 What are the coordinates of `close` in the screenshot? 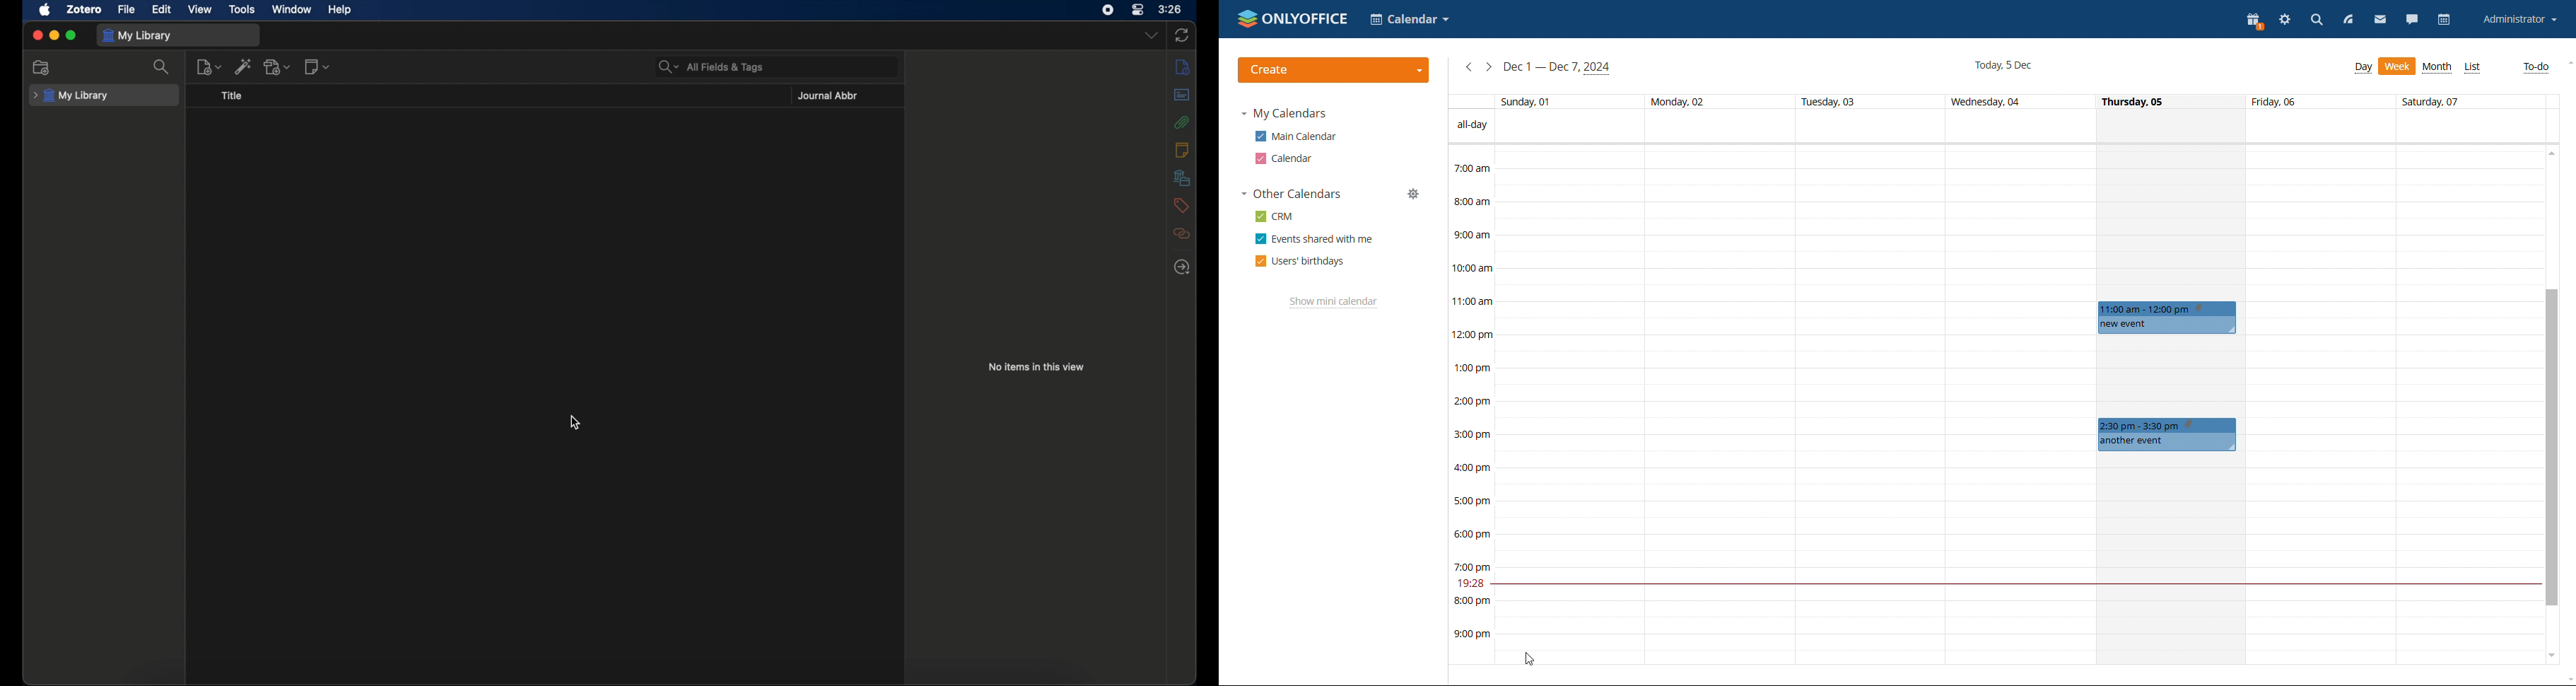 It's located at (37, 35).